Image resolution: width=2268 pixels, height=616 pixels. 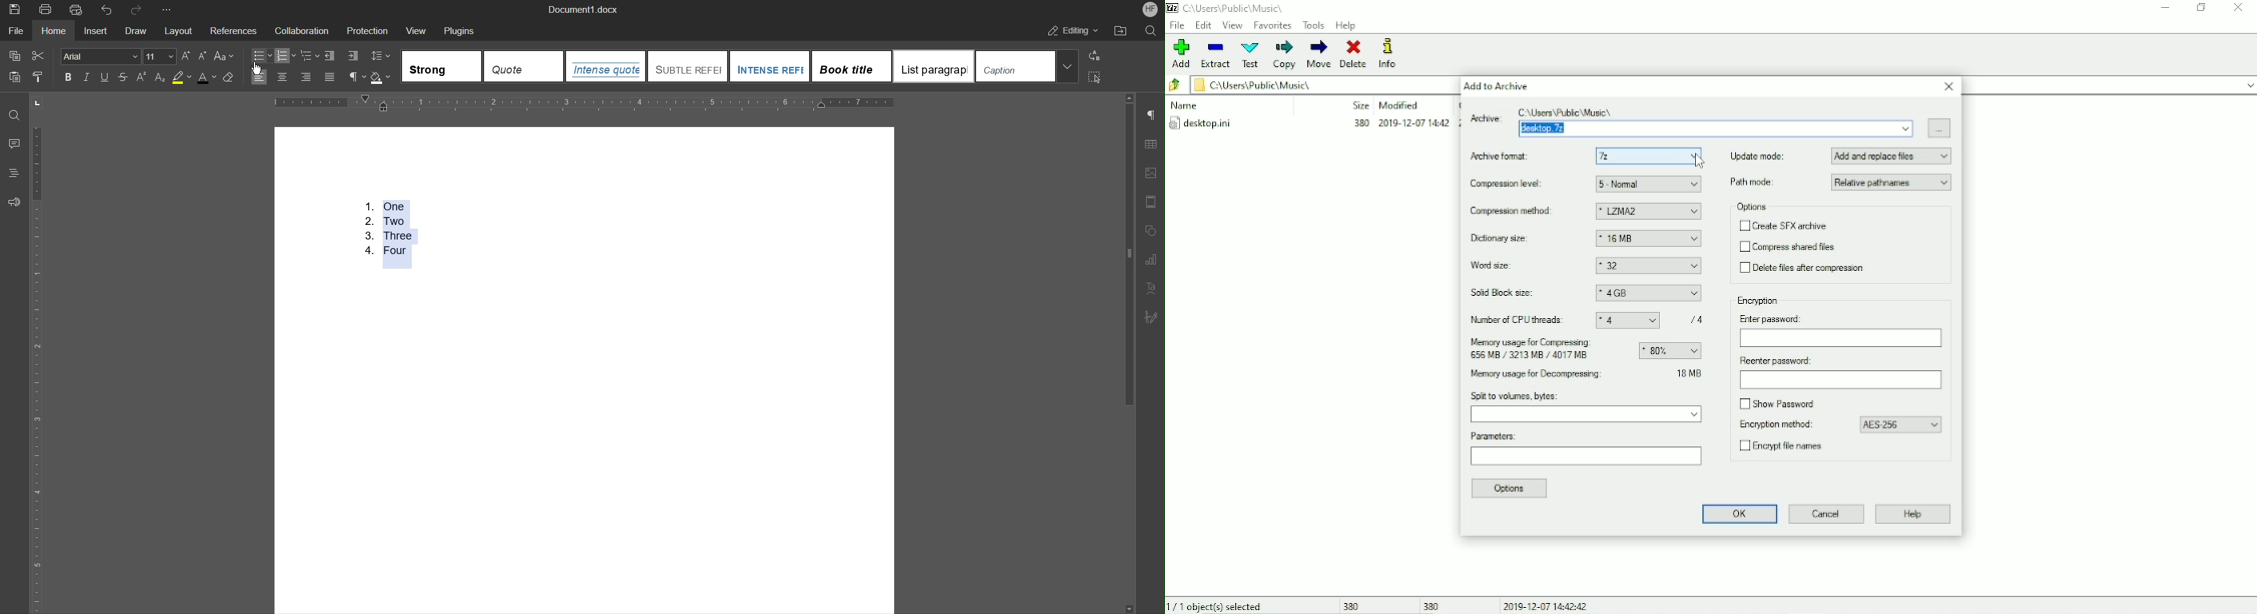 What do you see at coordinates (101, 56) in the screenshot?
I see `Font` at bounding box center [101, 56].